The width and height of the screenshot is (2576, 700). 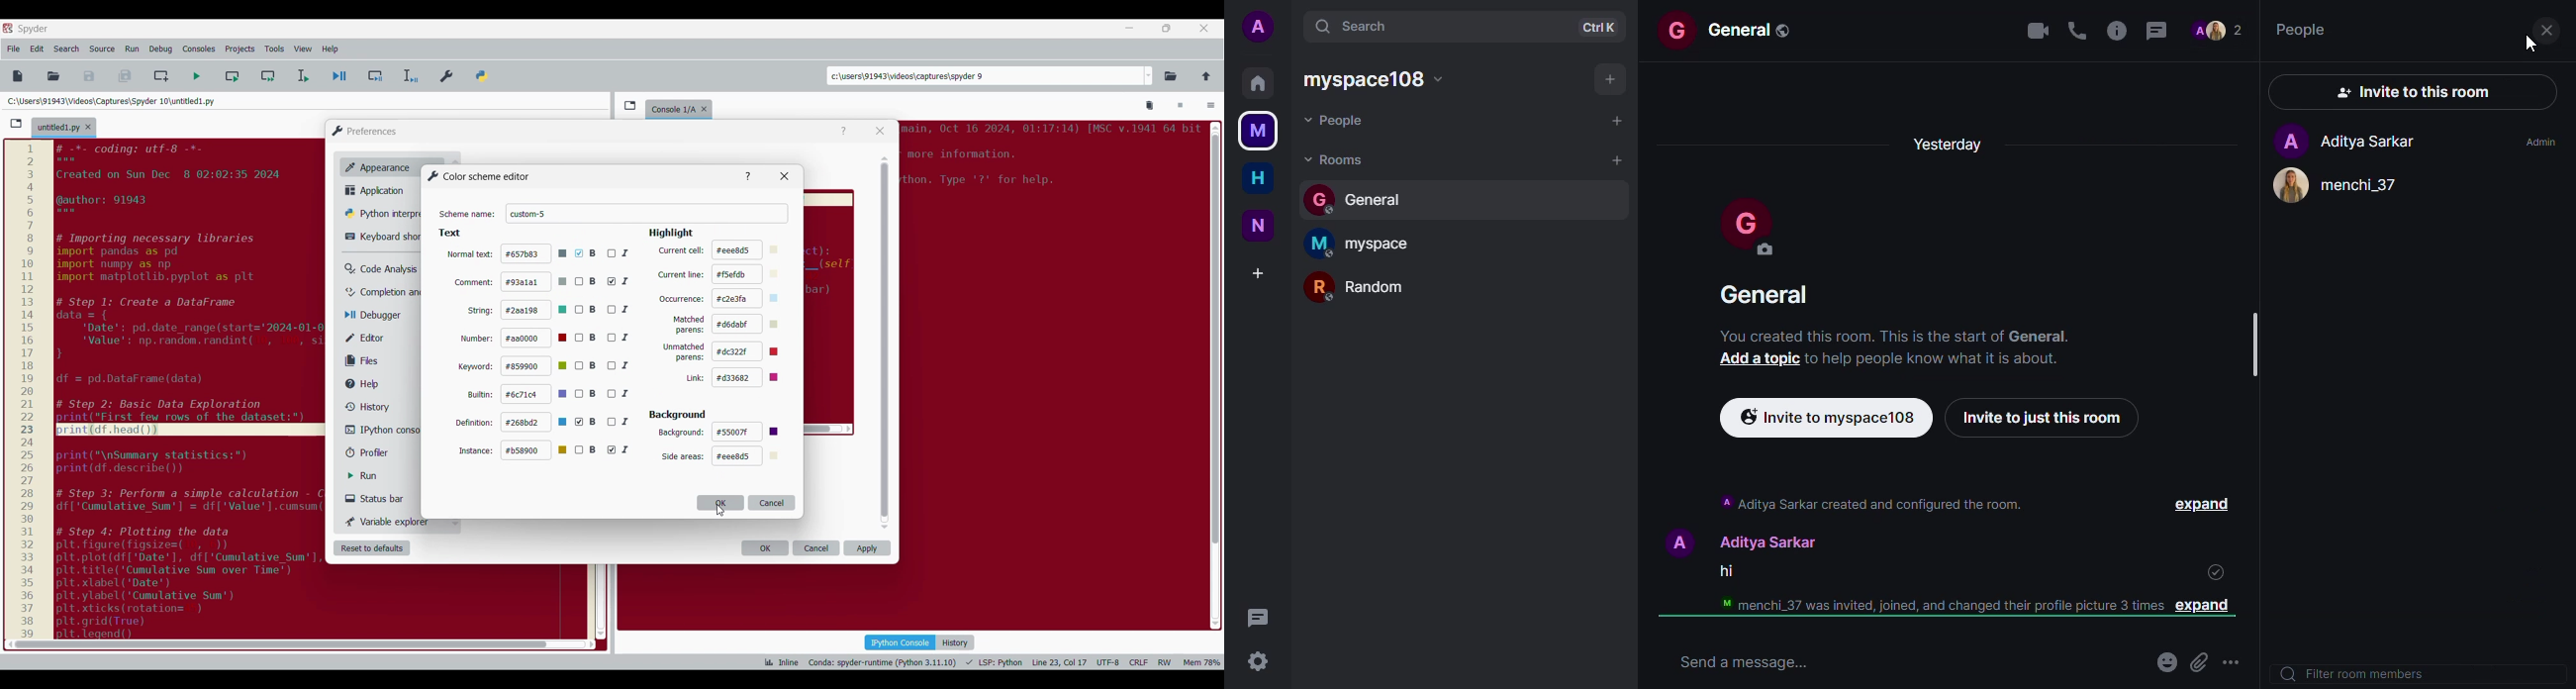 What do you see at coordinates (536, 450) in the screenshot?
I see `#b58900` at bounding box center [536, 450].